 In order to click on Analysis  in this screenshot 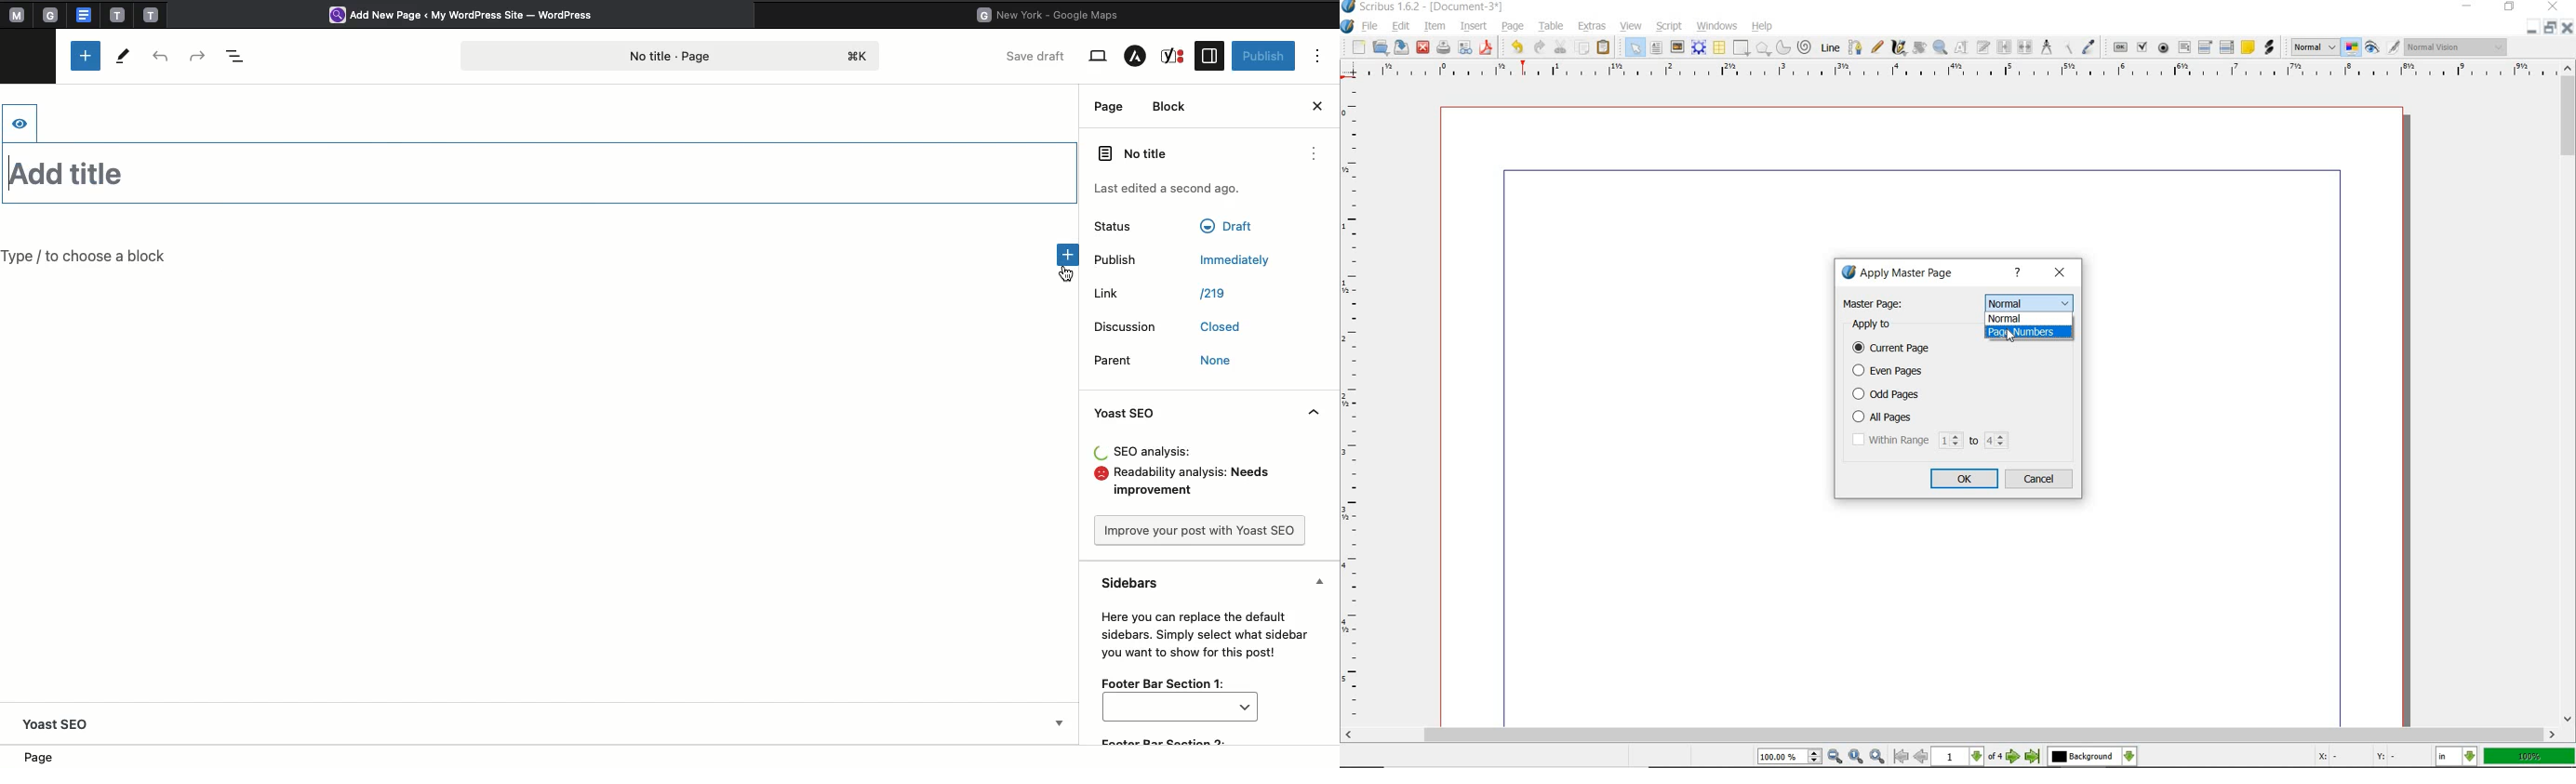, I will do `click(1183, 468)`.